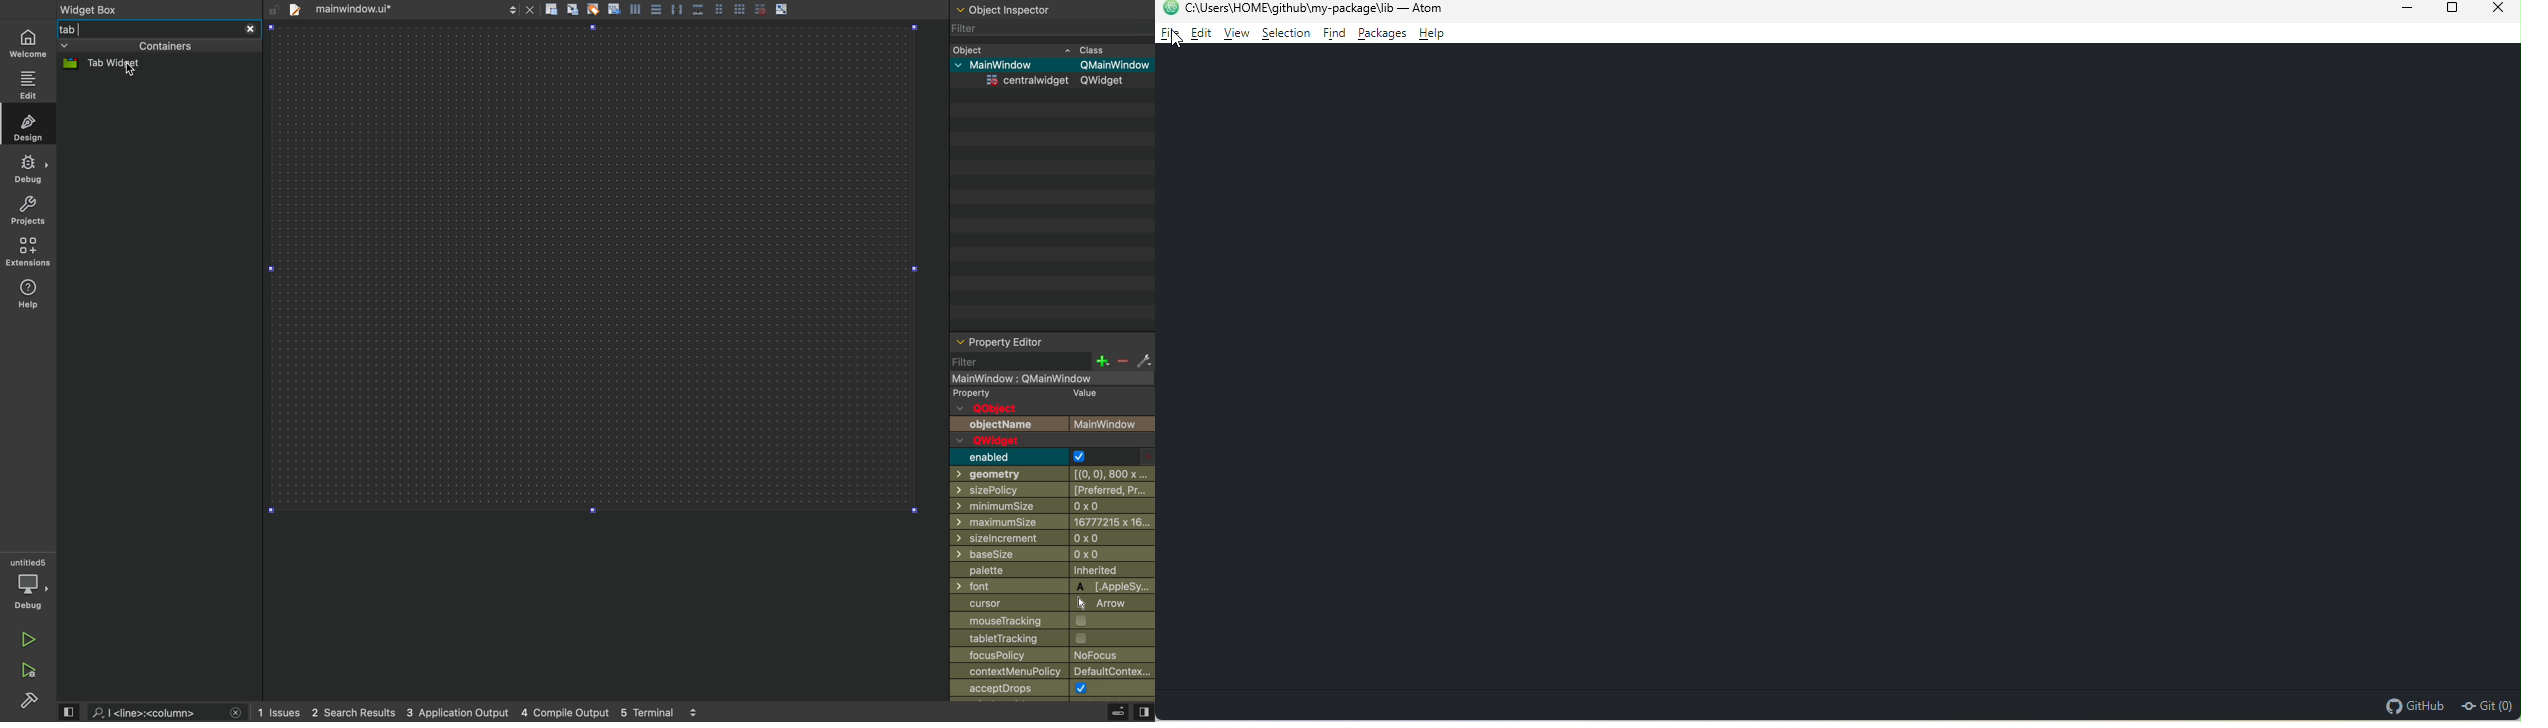 The image size is (2548, 728). What do you see at coordinates (1049, 82) in the screenshot?
I see `centra widget` at bounding box center [1049, 82].